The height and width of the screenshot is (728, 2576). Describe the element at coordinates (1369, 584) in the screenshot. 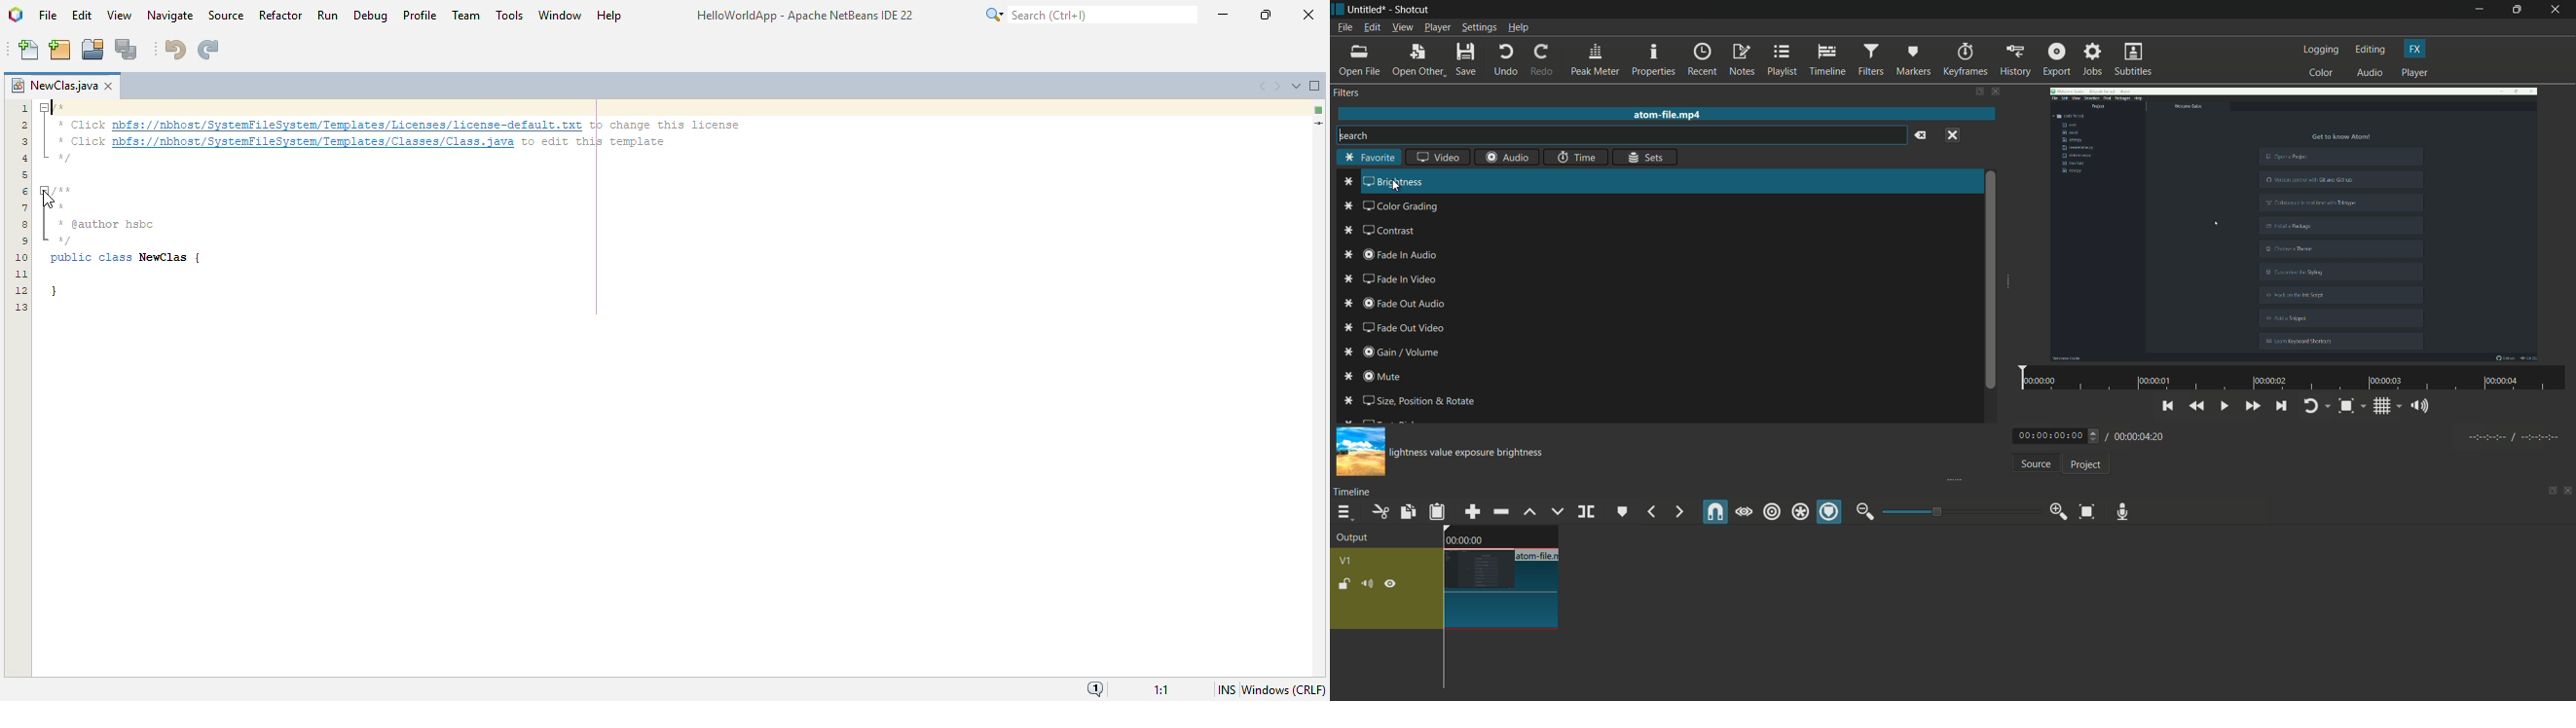

I see `mute` at that location.